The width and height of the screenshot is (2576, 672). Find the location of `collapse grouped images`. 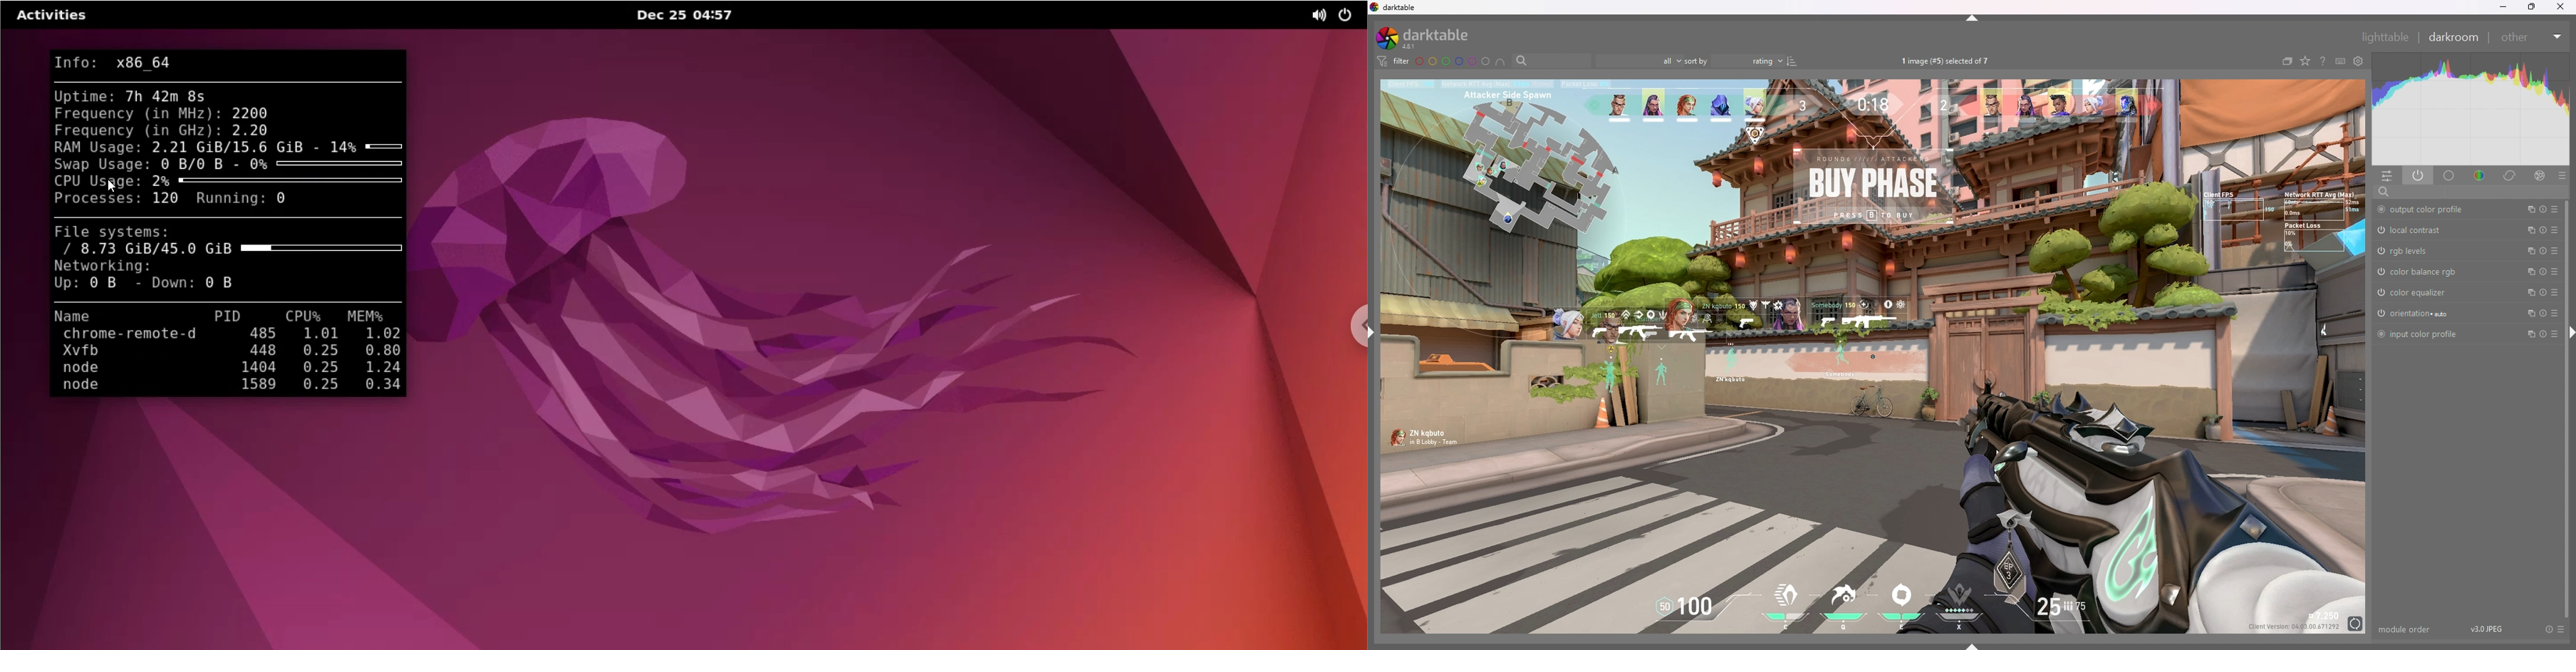

collapse grouped images is located at coordinates (2288, 61).